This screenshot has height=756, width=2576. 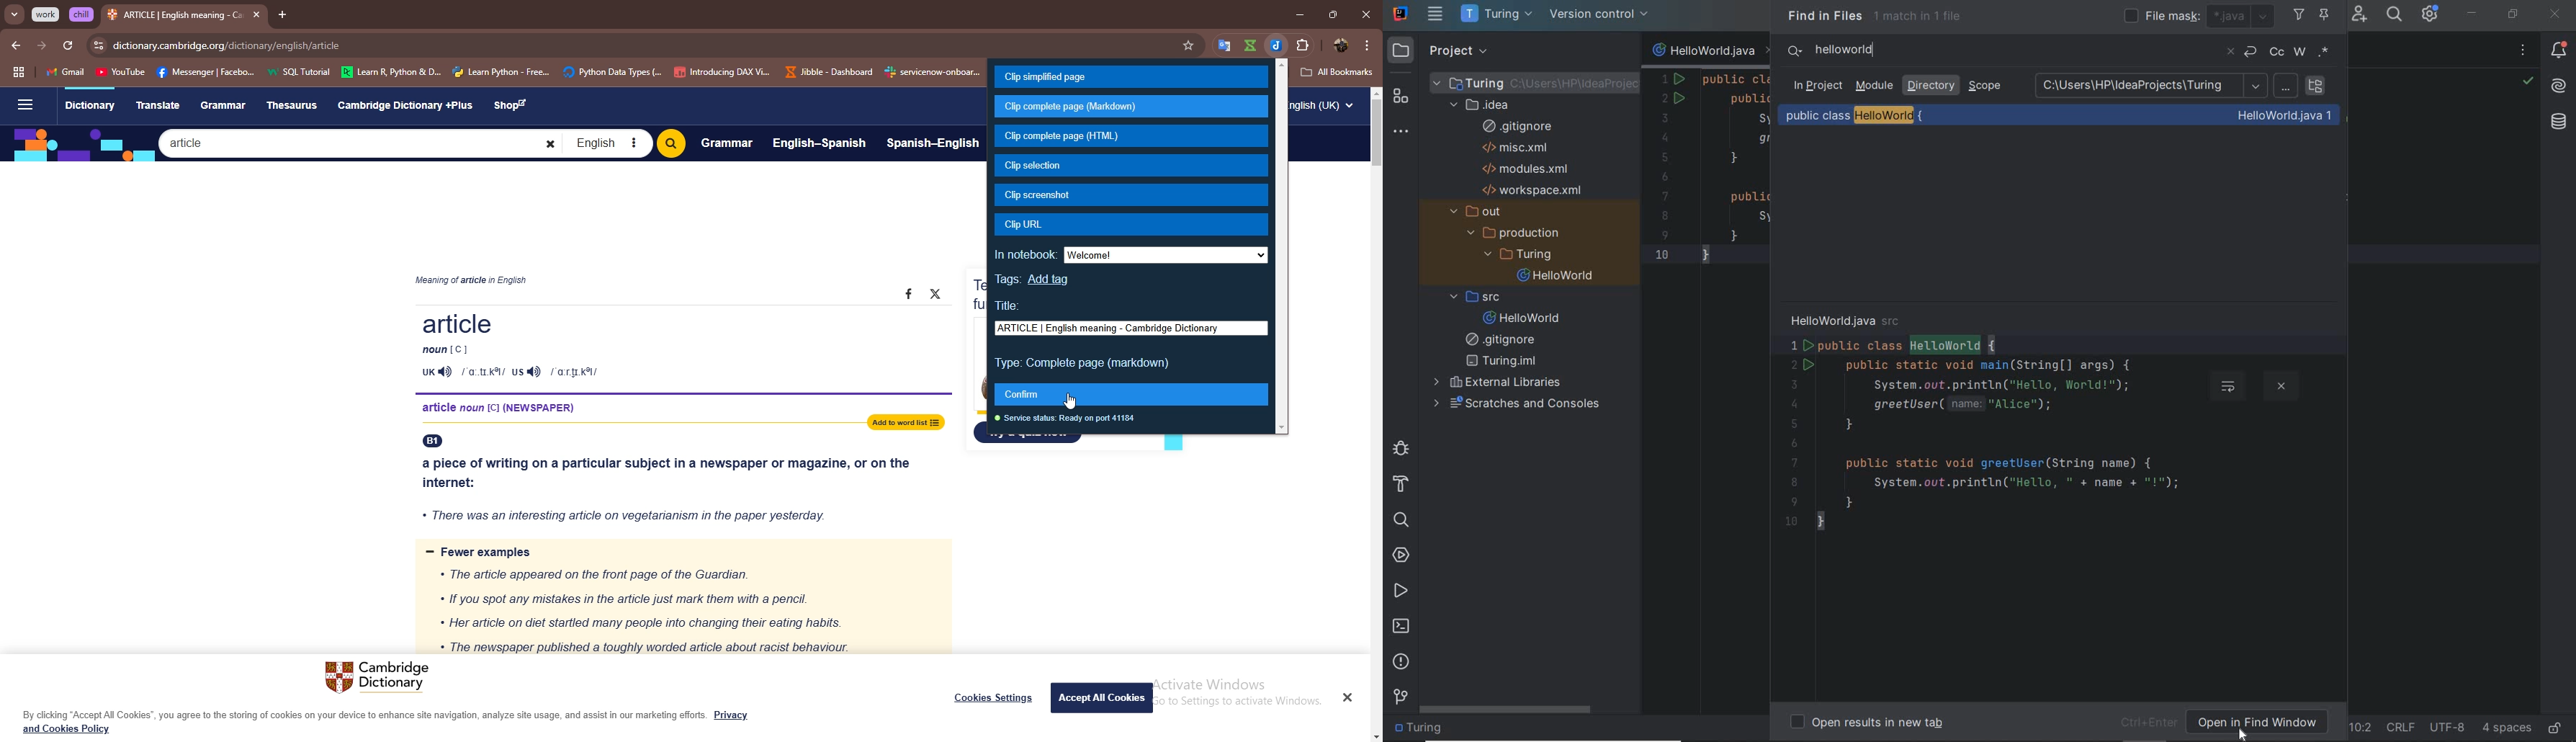 What do you see at coordinates (1131, 225) in the screenshot?
I see `clip url` at bounding box center [1131, 225].